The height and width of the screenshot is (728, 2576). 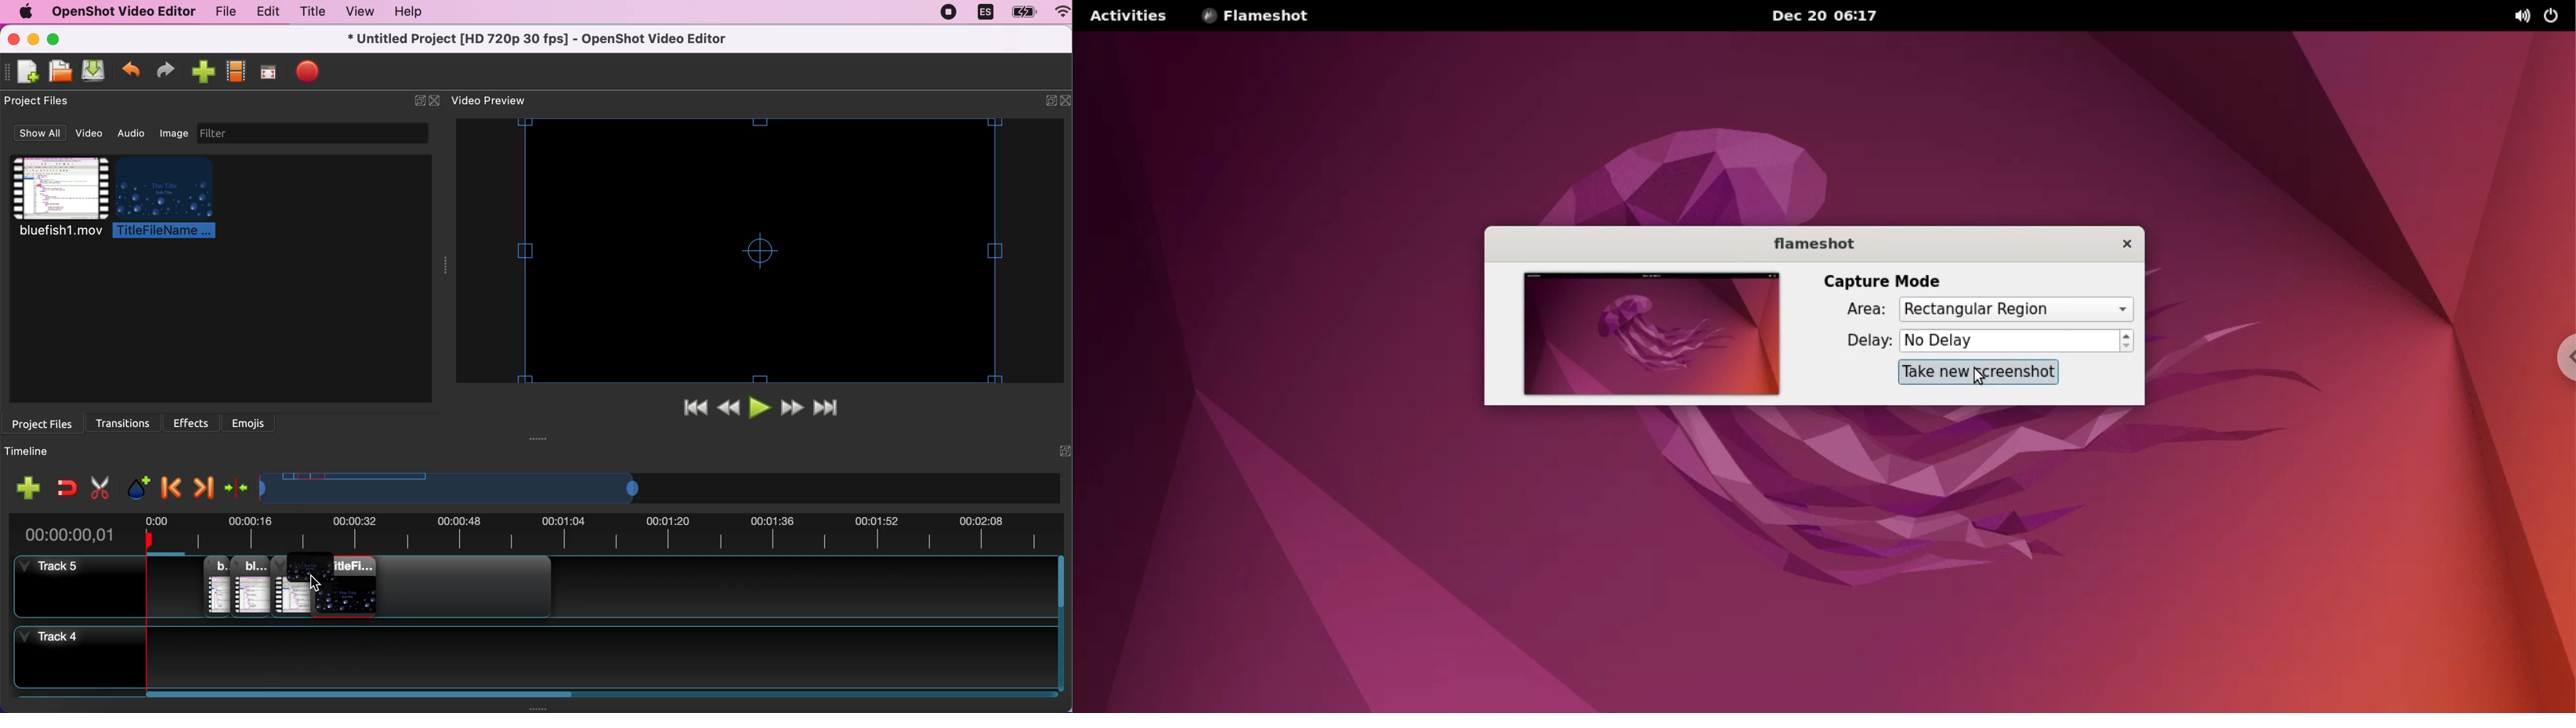 I want to click on close, so click(x=436, y=101).